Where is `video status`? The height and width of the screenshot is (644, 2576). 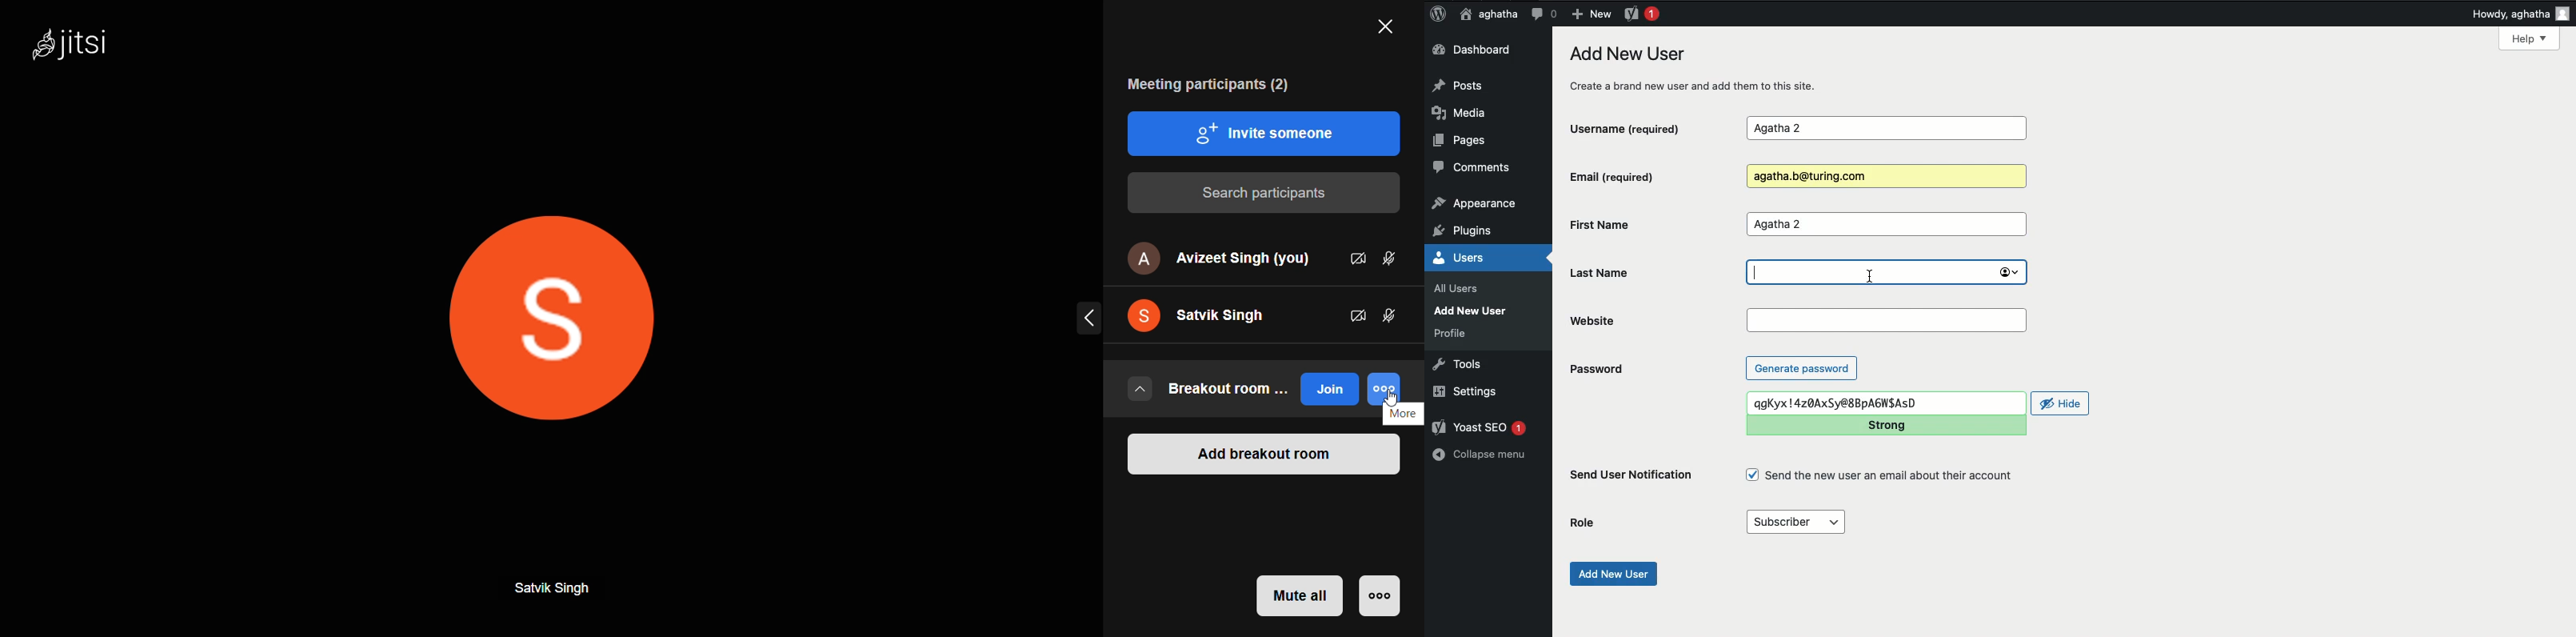
video status is located at coordinates (1356, 258).